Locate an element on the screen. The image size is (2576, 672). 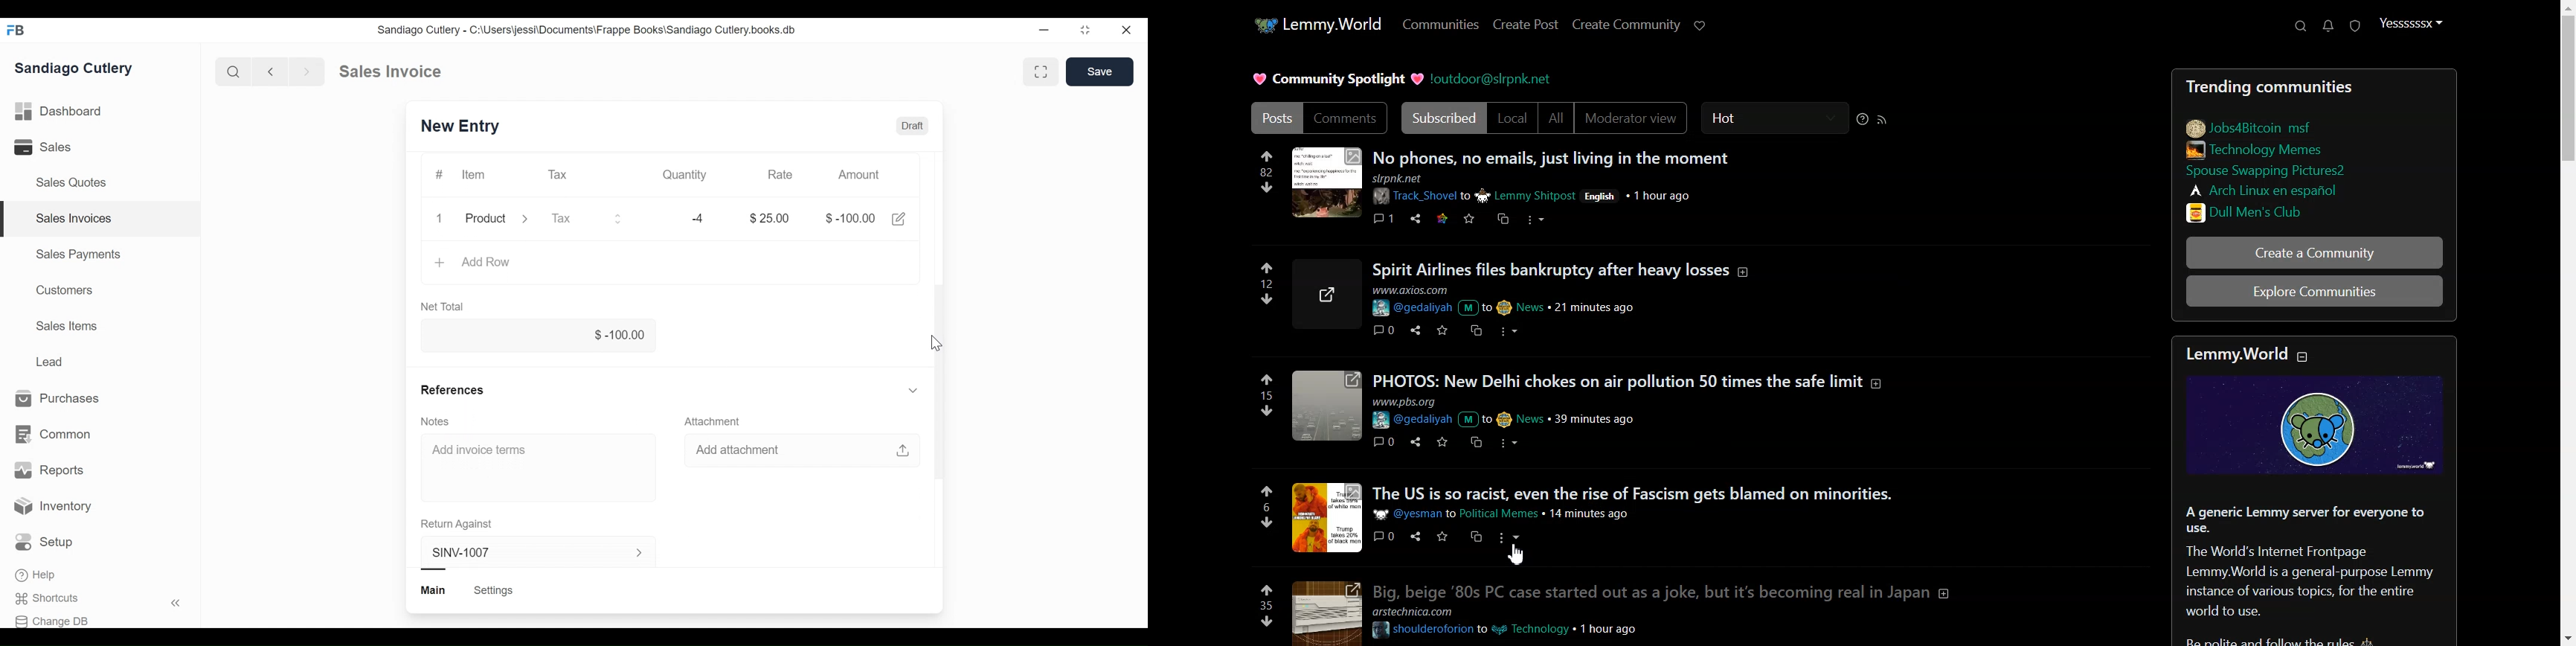
Inventory is located at coordinates (51, 504).